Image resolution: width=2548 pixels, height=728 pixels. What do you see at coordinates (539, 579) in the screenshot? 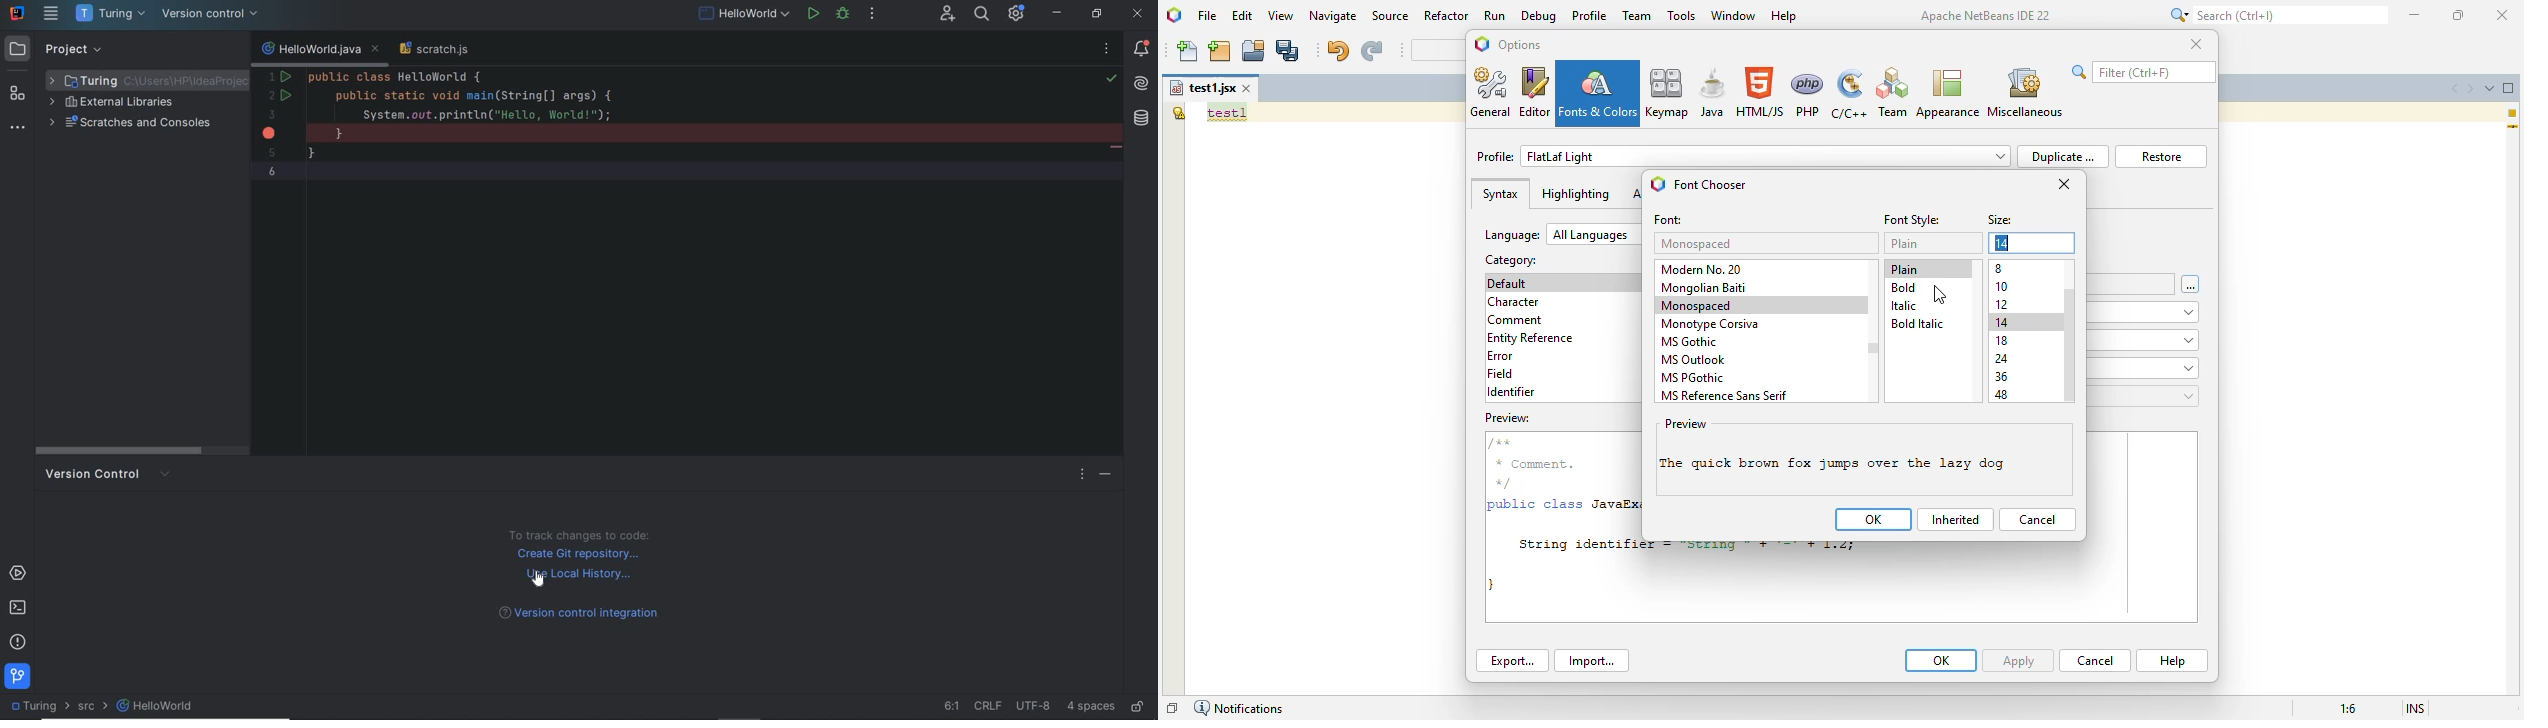
I see `cursor` at bounding box center [539, 579].